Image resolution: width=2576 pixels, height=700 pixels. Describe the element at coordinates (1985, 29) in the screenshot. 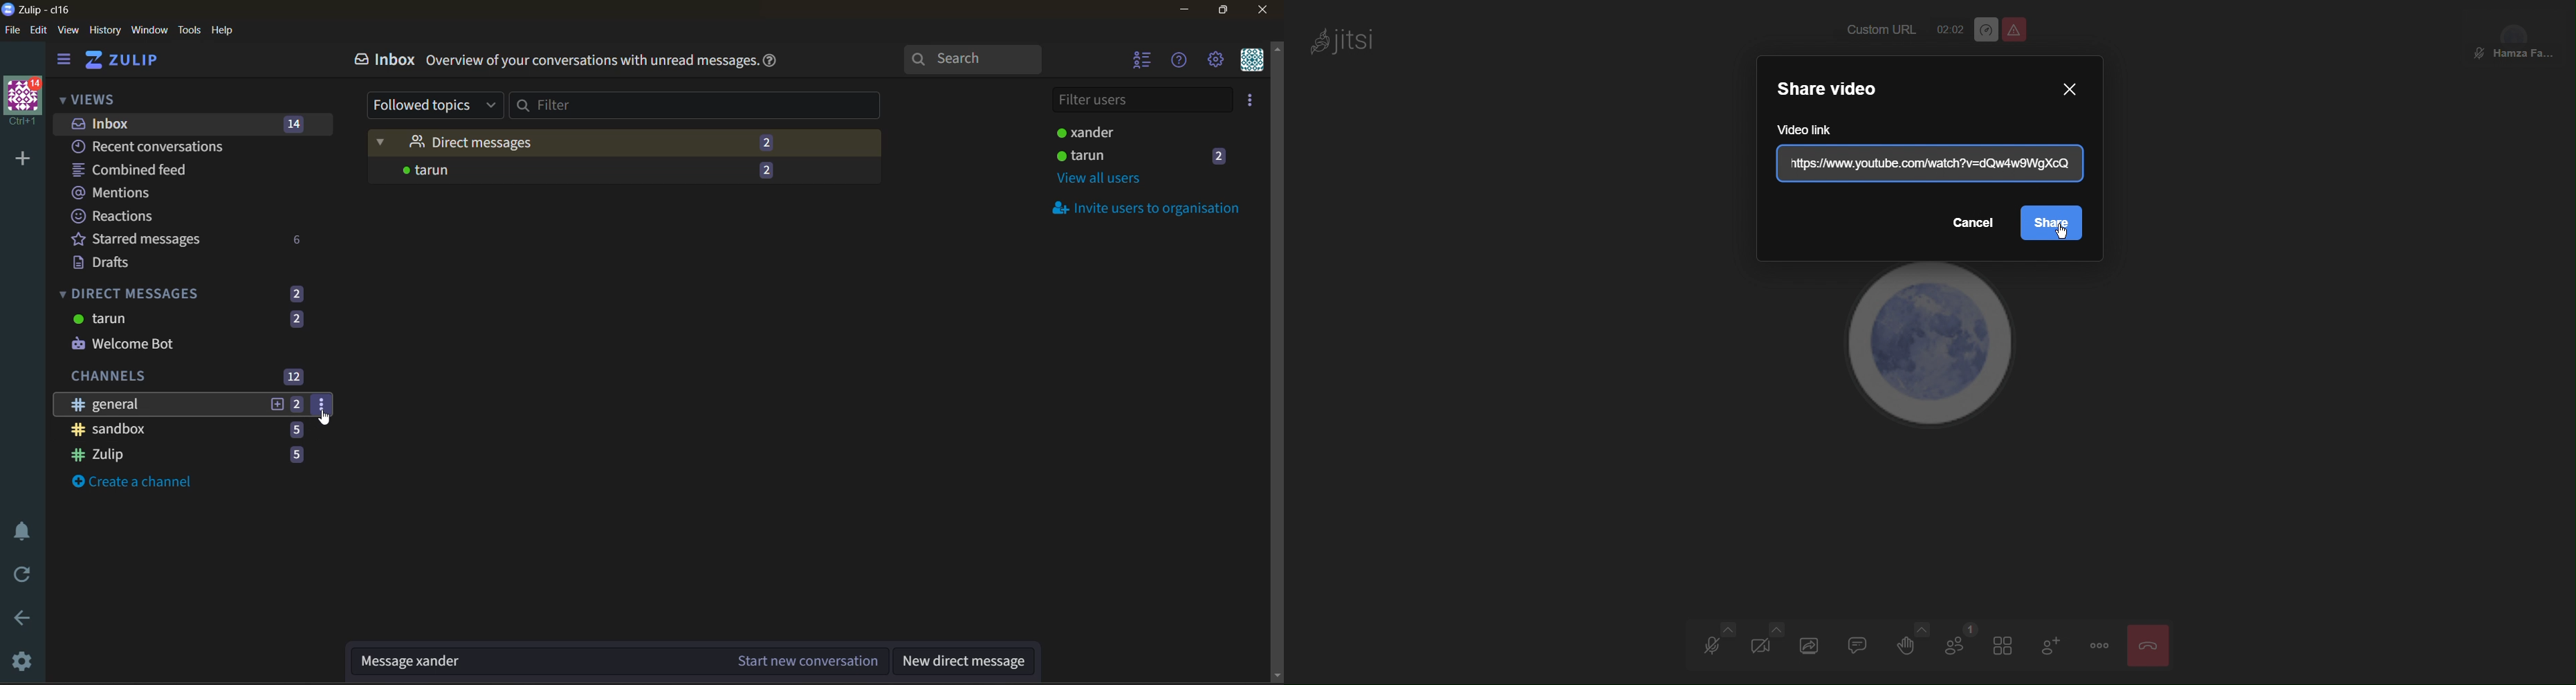

I see `Performance` at that location.